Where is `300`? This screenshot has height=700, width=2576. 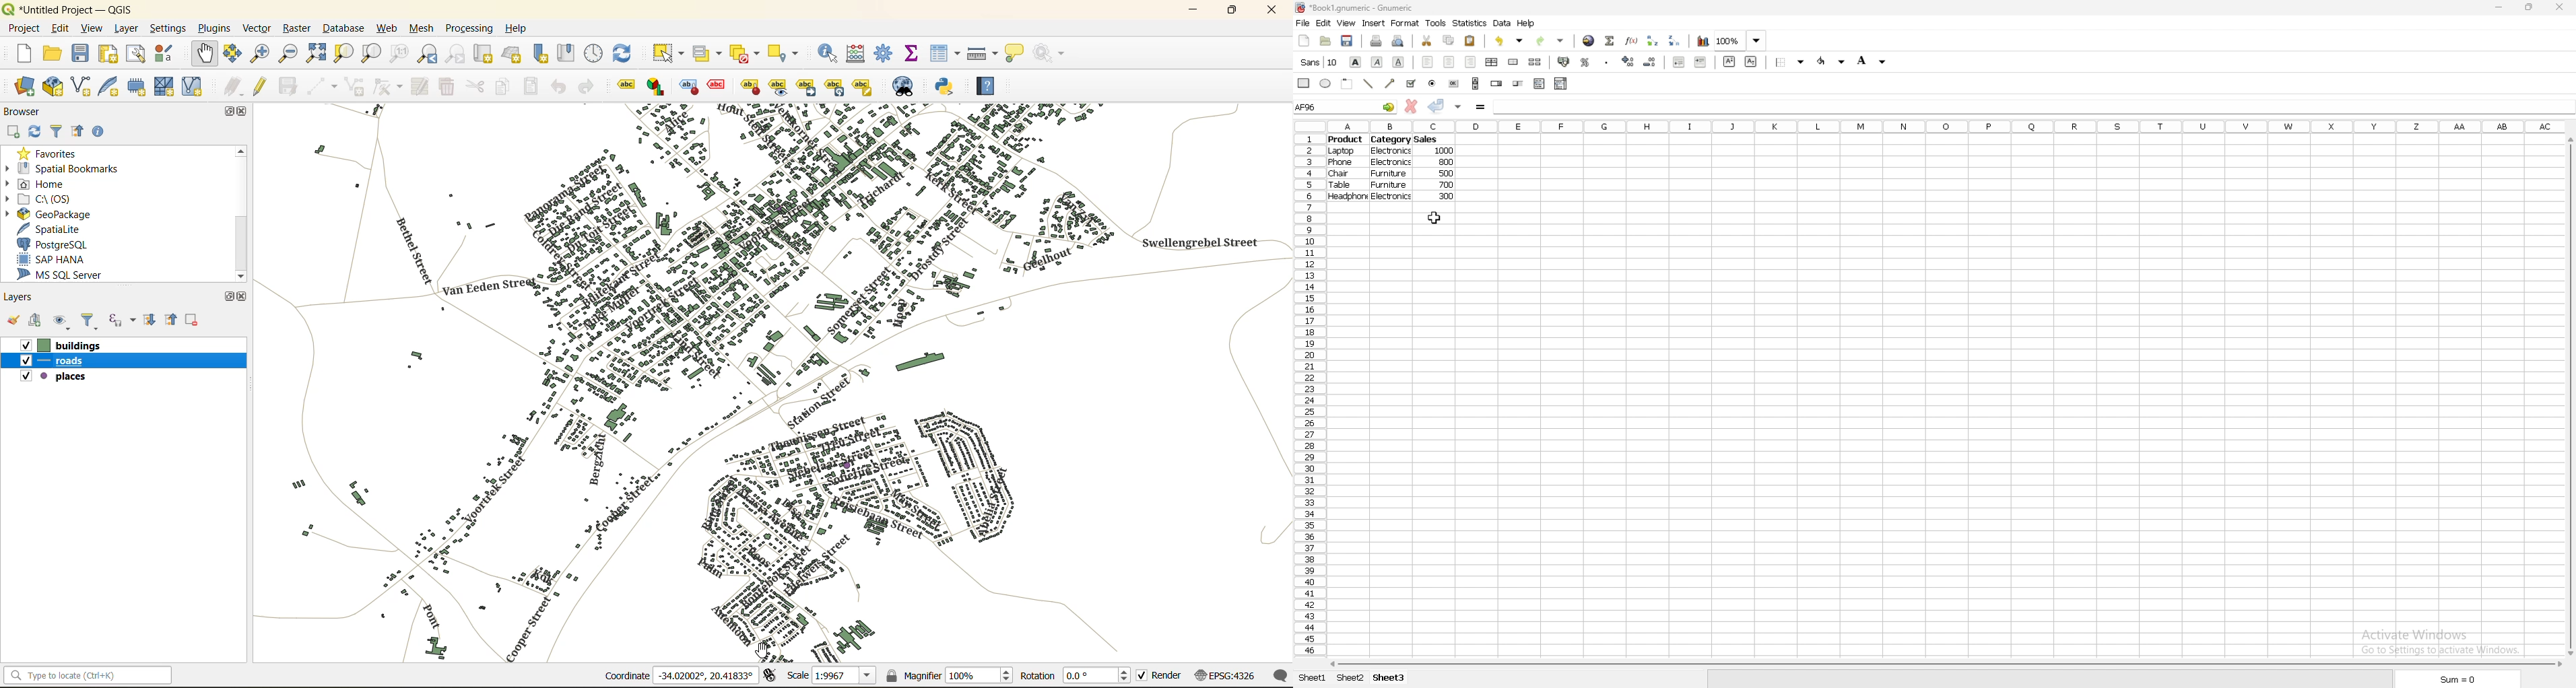 300 is located at coordinates (1447, 197).